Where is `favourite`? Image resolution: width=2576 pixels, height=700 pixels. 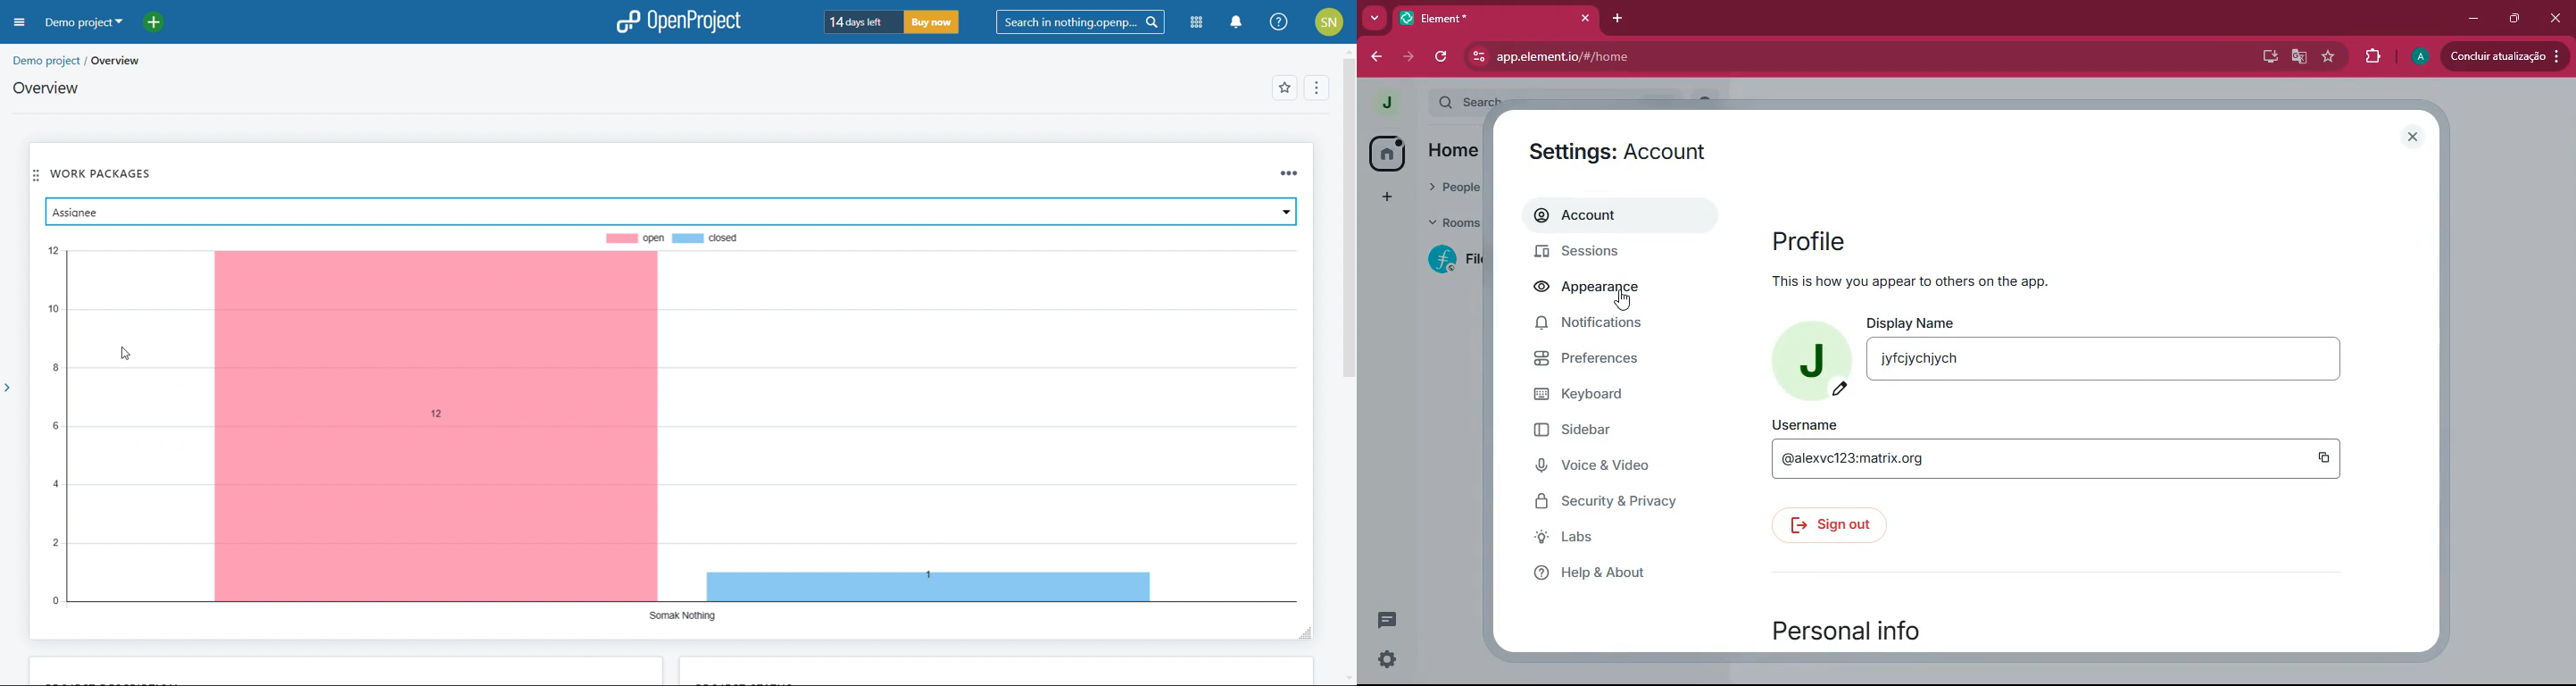
favourite is located at coordinates (2332, 56).